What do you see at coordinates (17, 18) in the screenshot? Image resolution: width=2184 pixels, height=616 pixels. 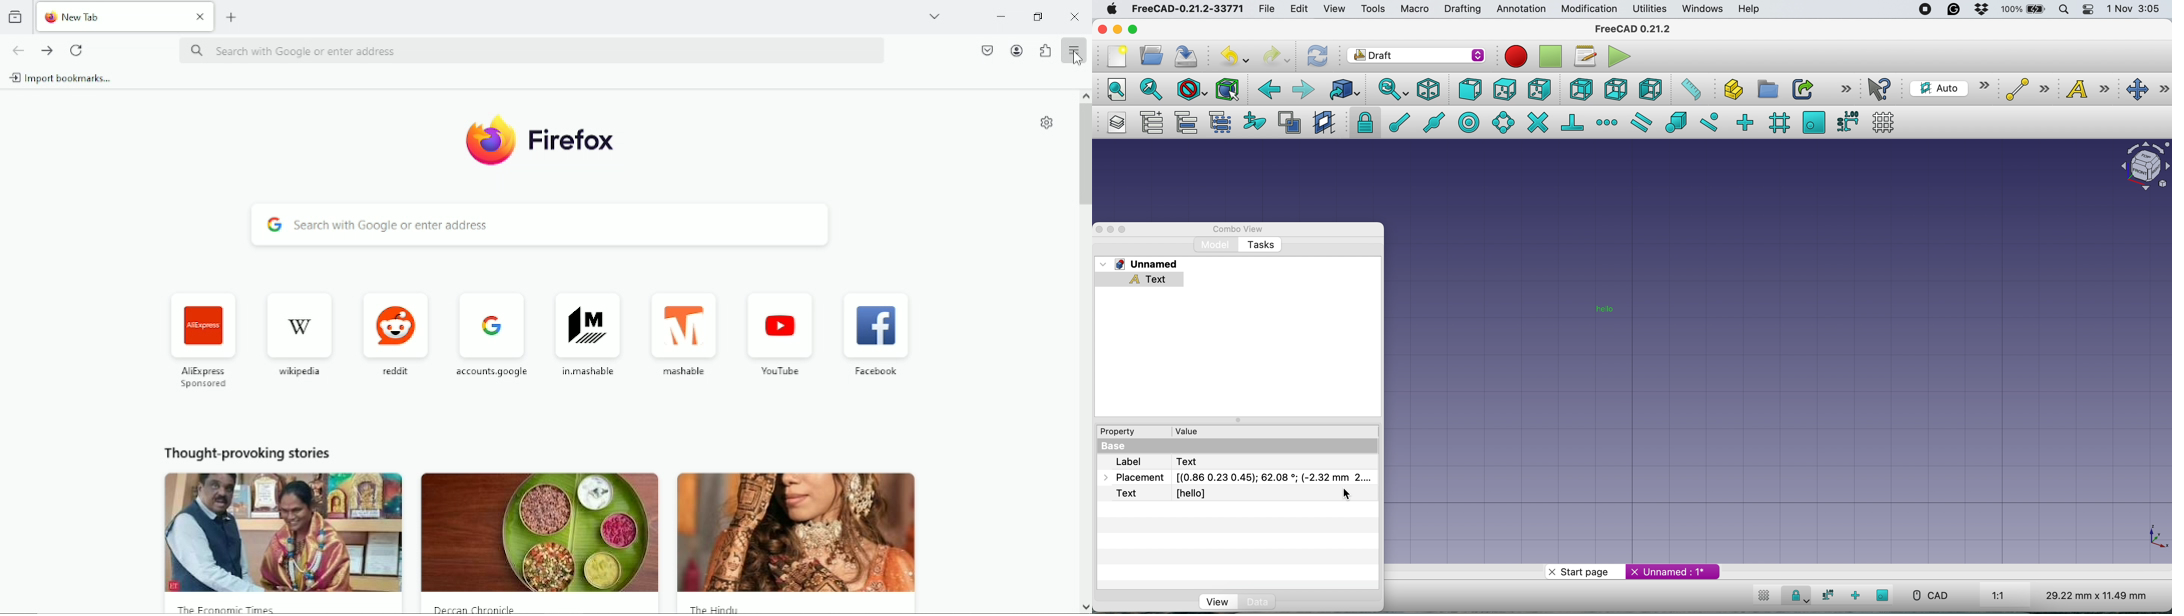 I see `View recent browsing` at bounding box center [17, 18].